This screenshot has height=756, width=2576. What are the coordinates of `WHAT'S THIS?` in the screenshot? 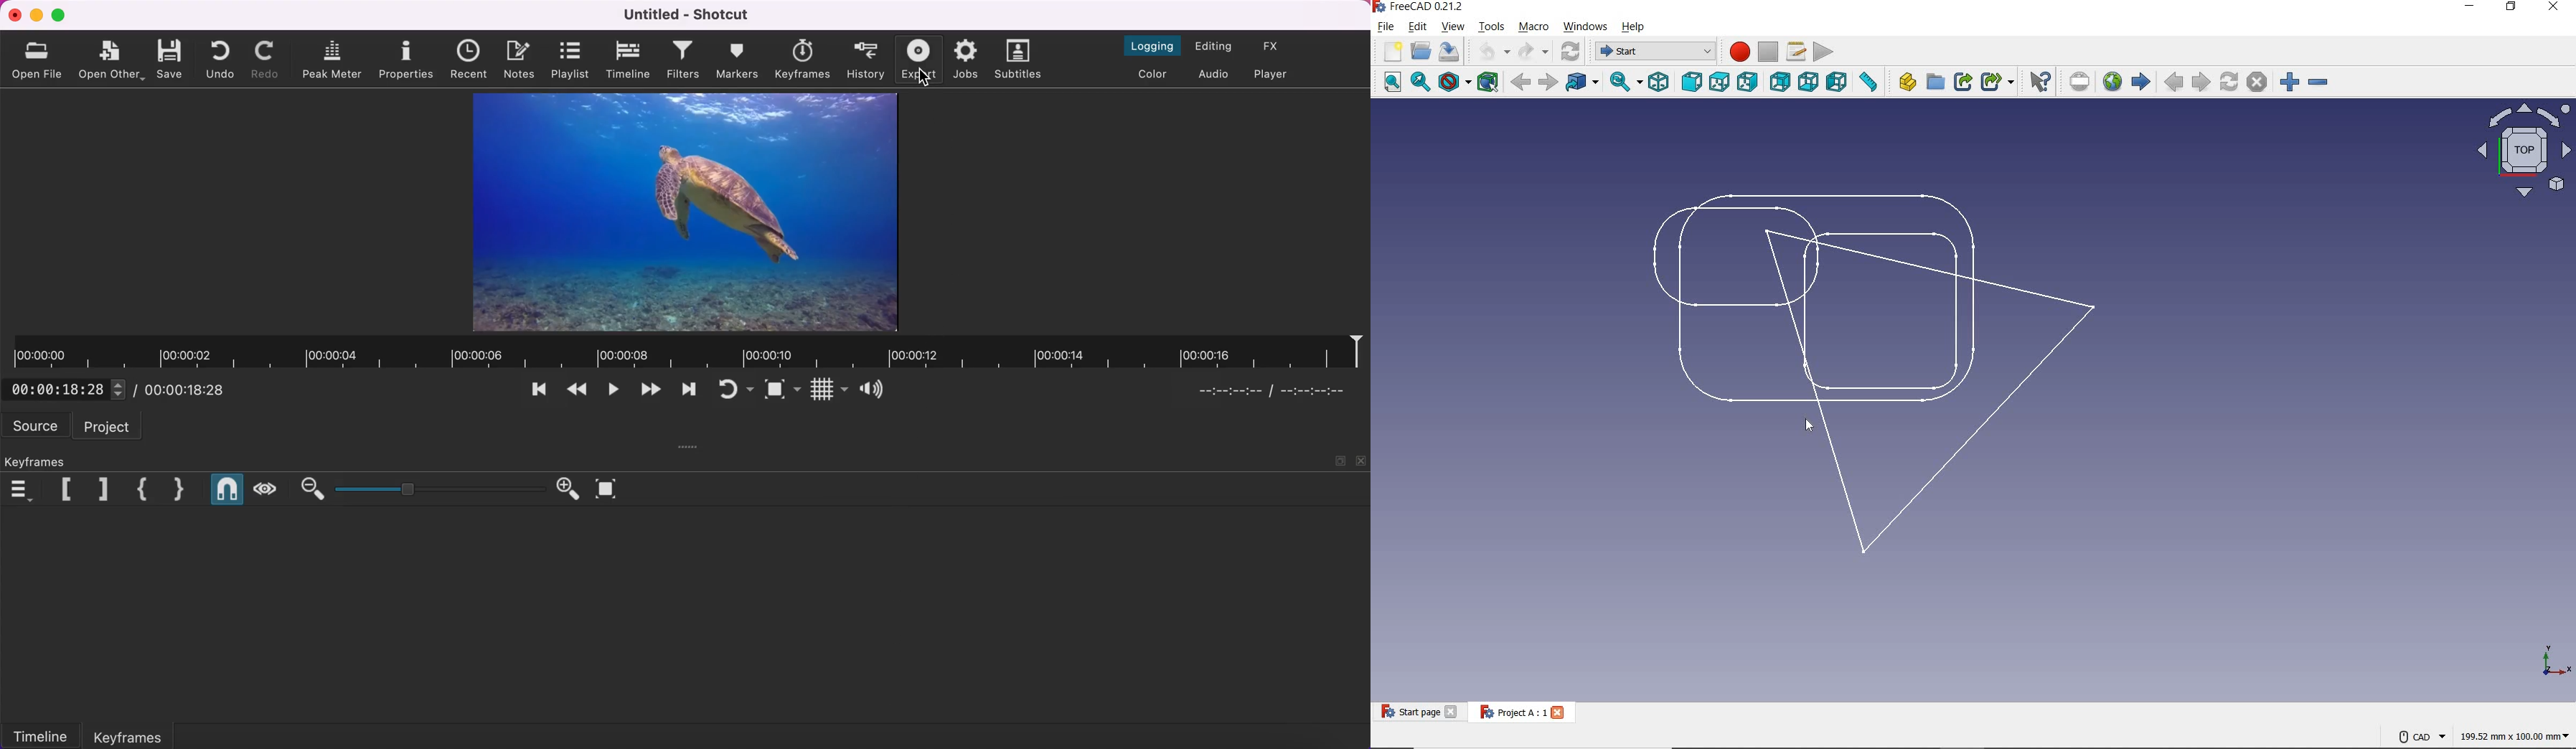 It's located at (2041, 83).